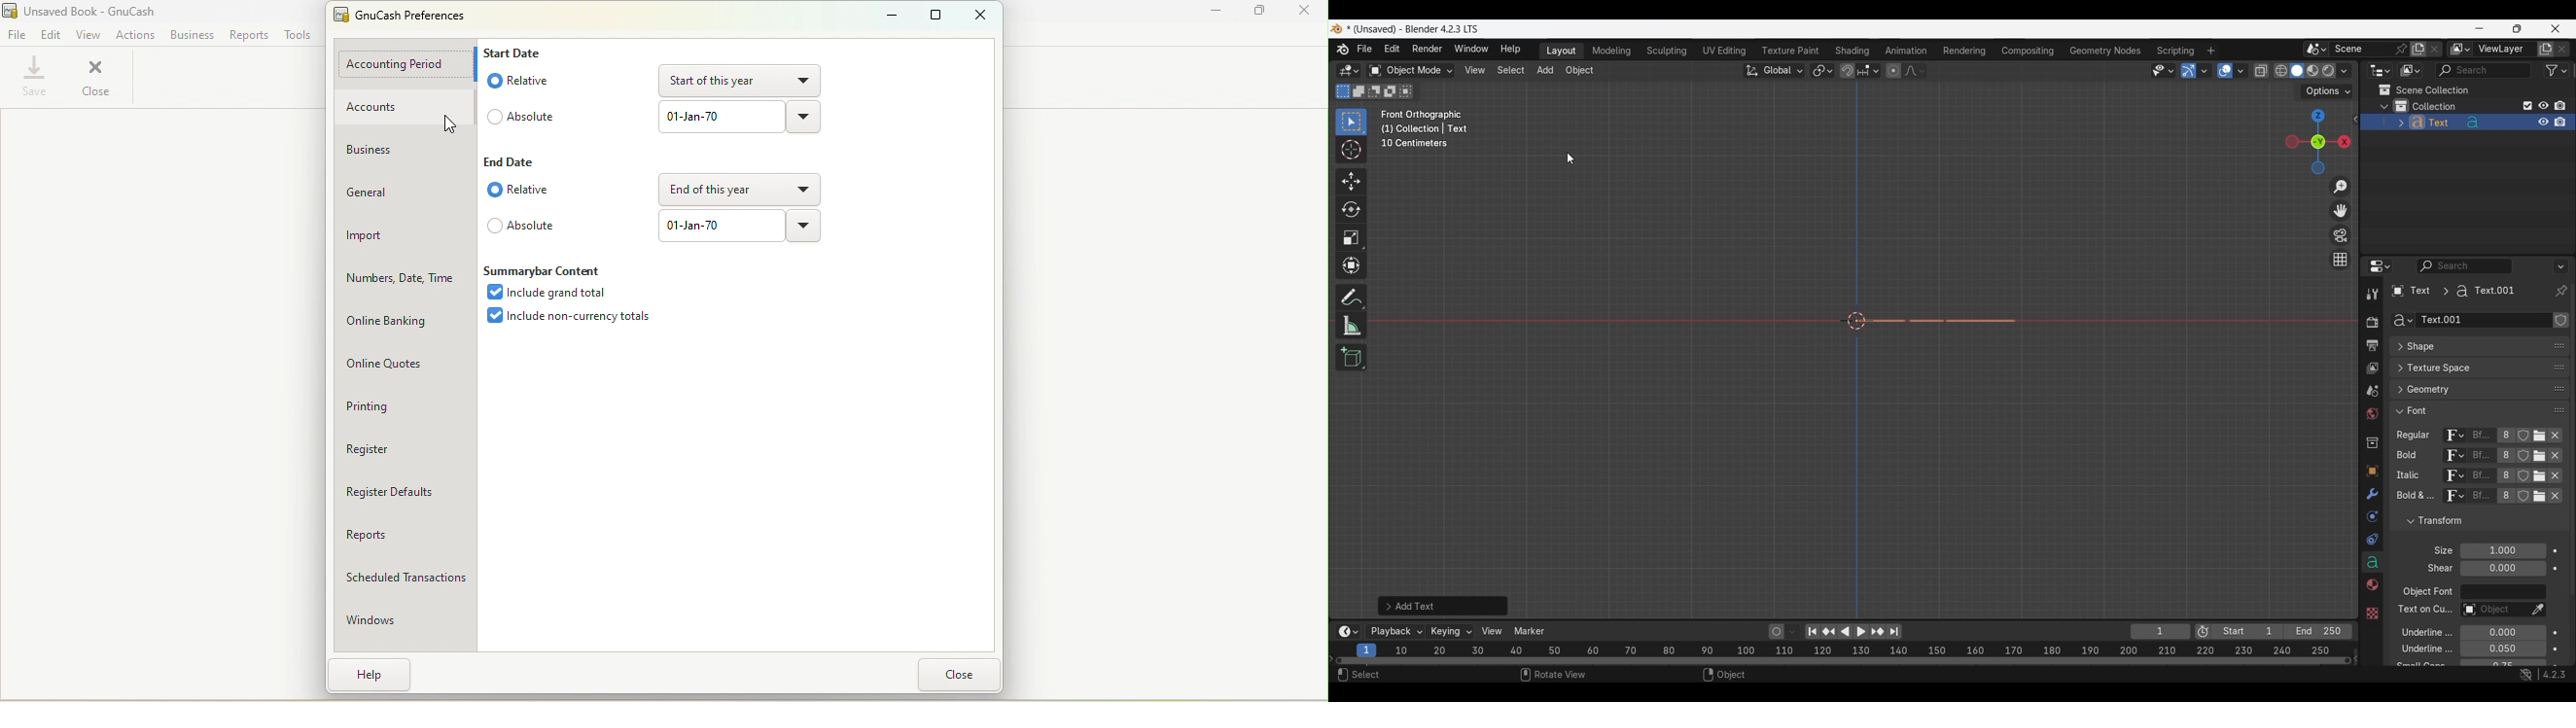  Describe the element at coordinates (2372, 294) in the screenshot. I see `Tool` at that location.